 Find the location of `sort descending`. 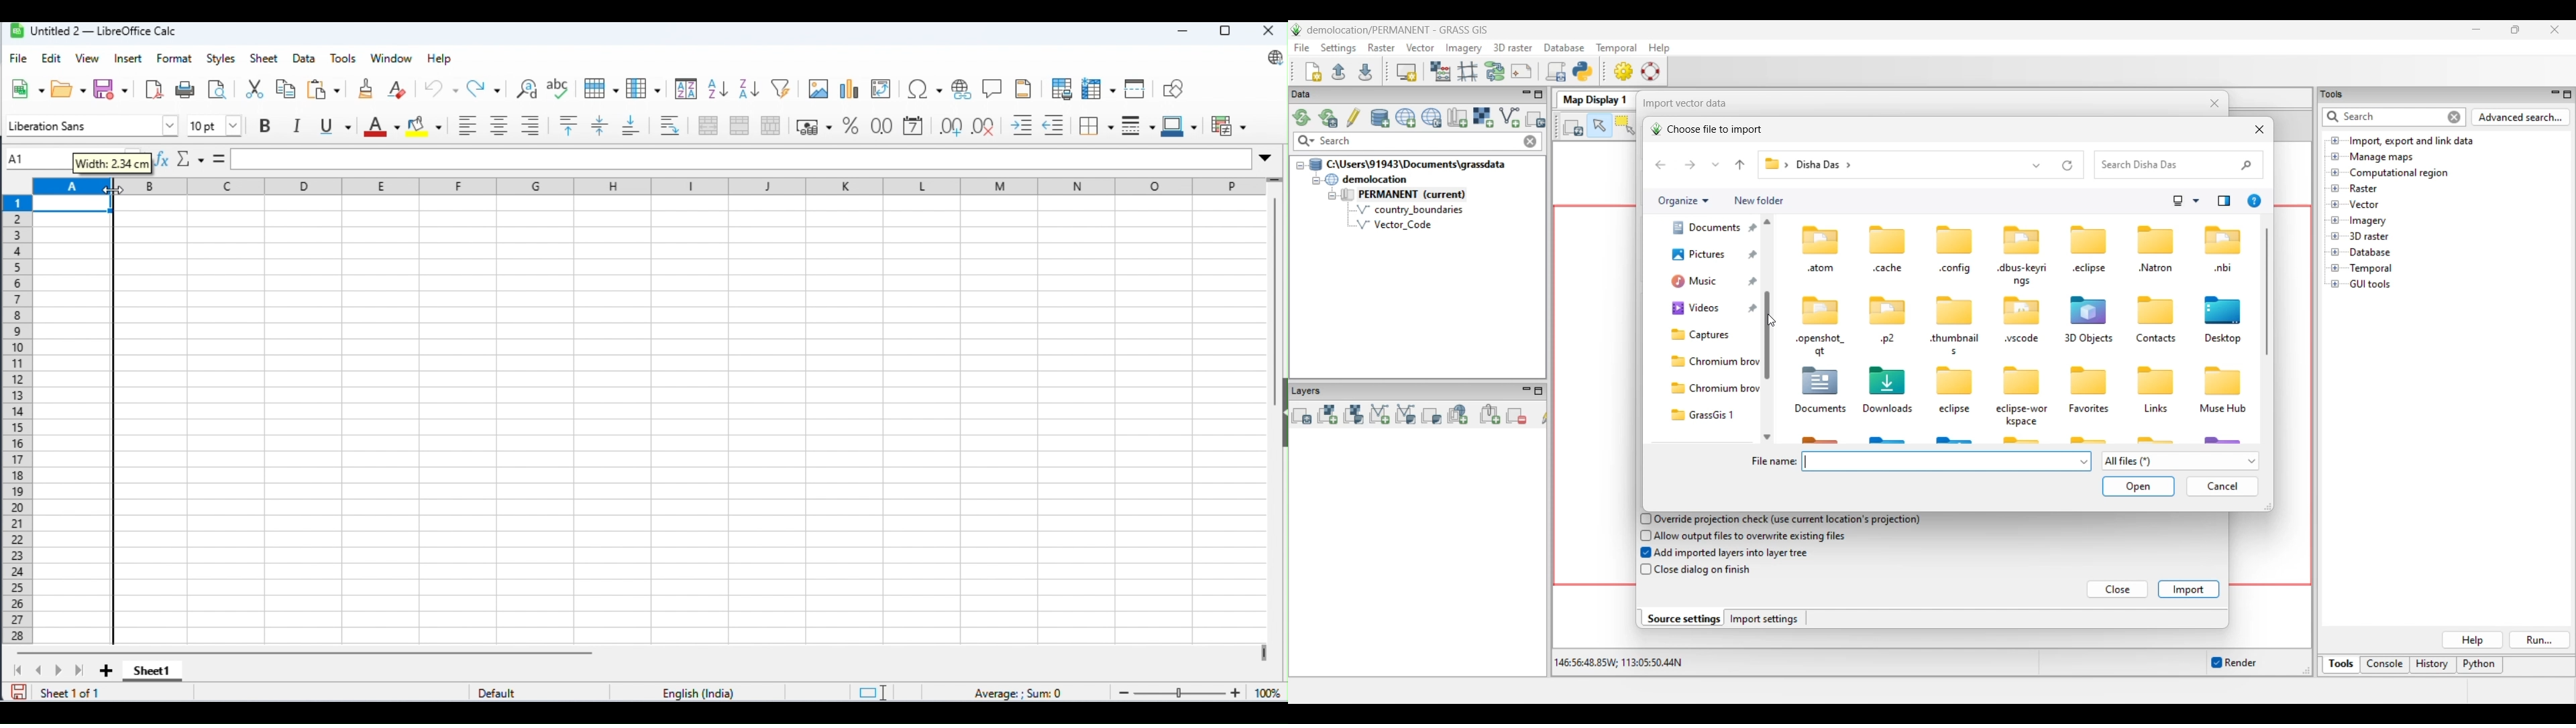

sort descending is located at coordinates (749, 89).